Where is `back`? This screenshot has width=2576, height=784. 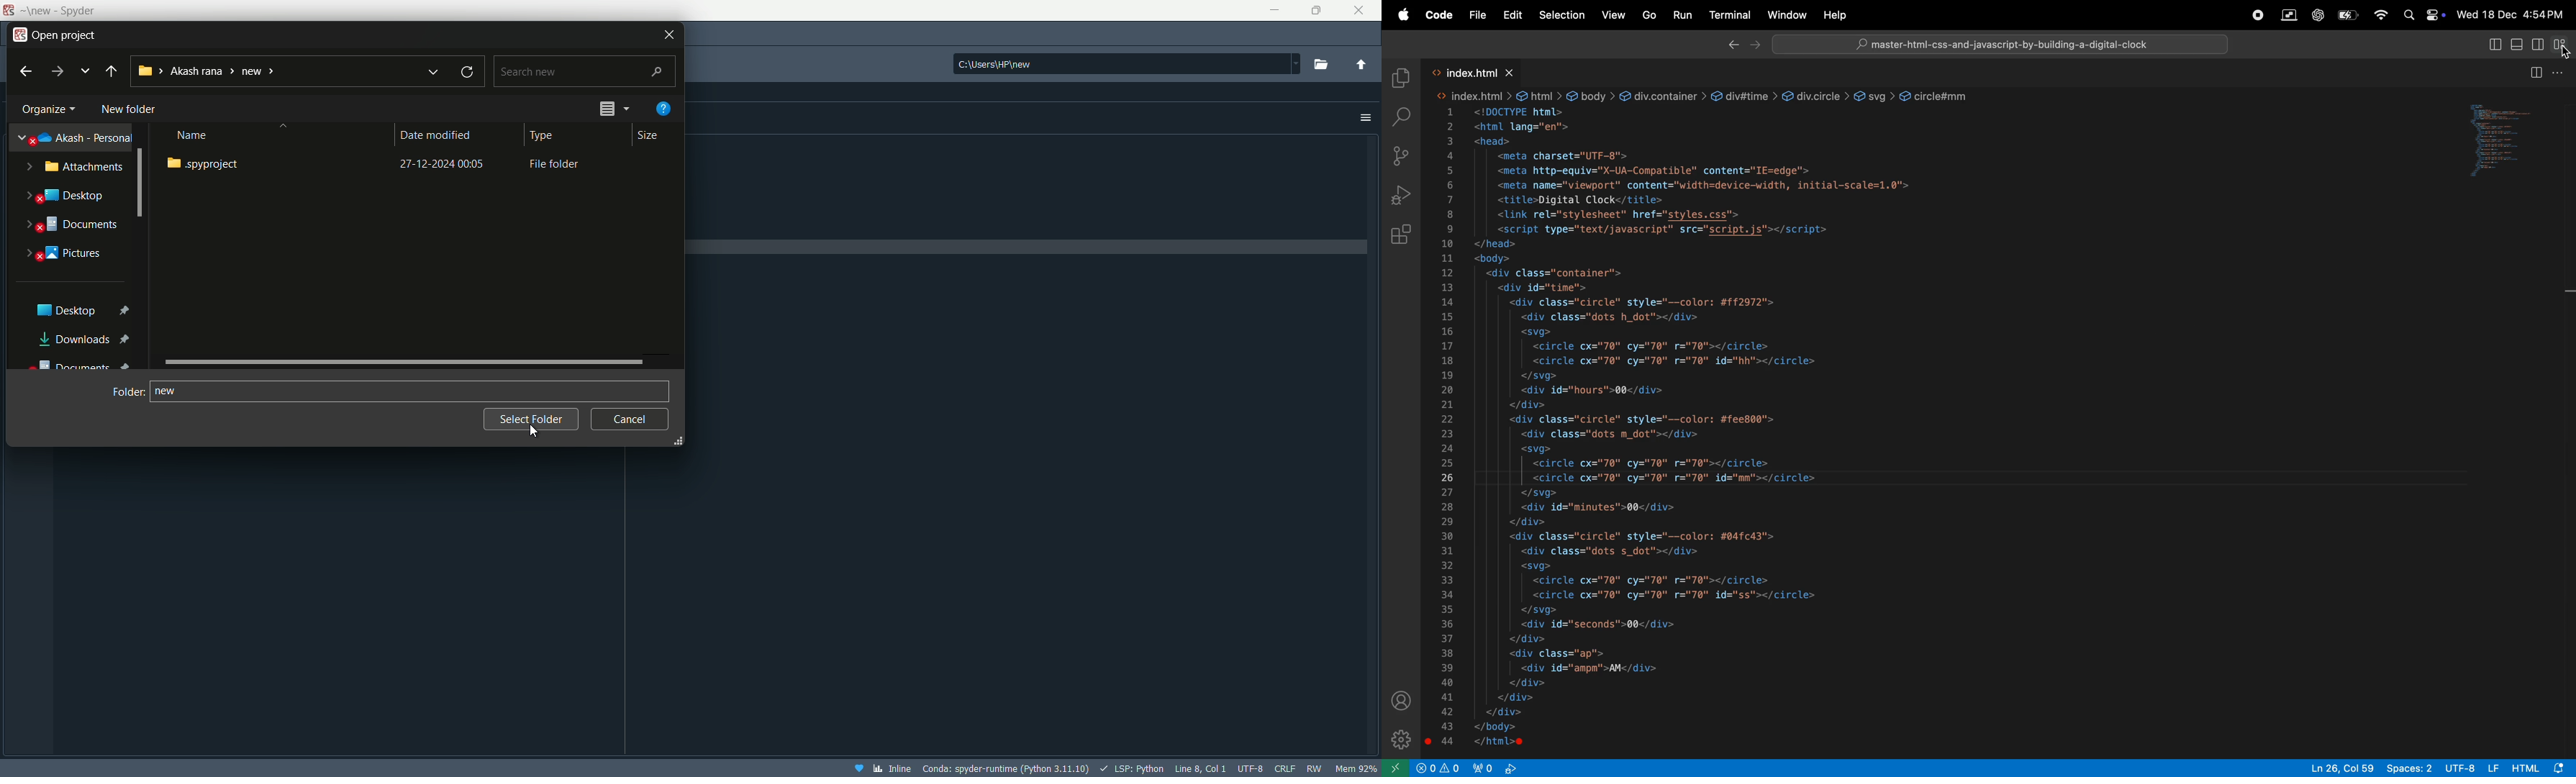 back is located at coordinates (112, 71).